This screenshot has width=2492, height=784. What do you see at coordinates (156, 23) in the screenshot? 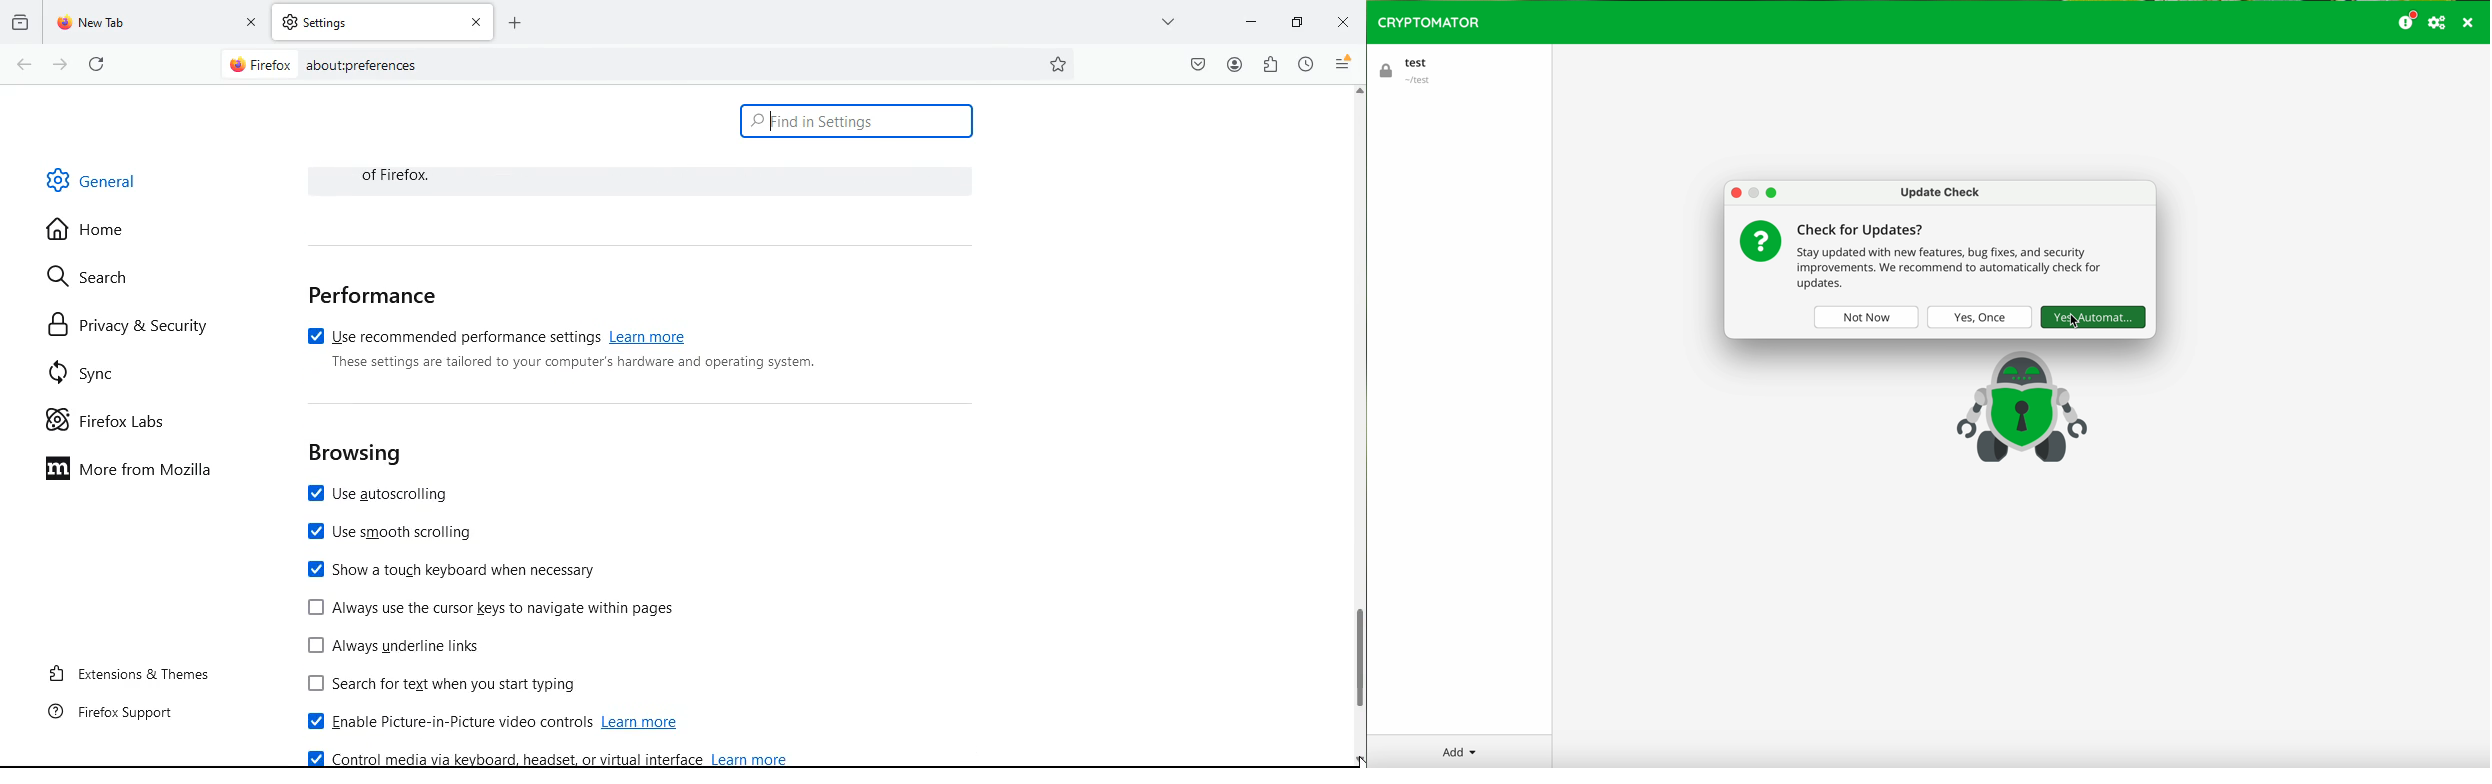
I see `tab` at bounding box center [156, 23].